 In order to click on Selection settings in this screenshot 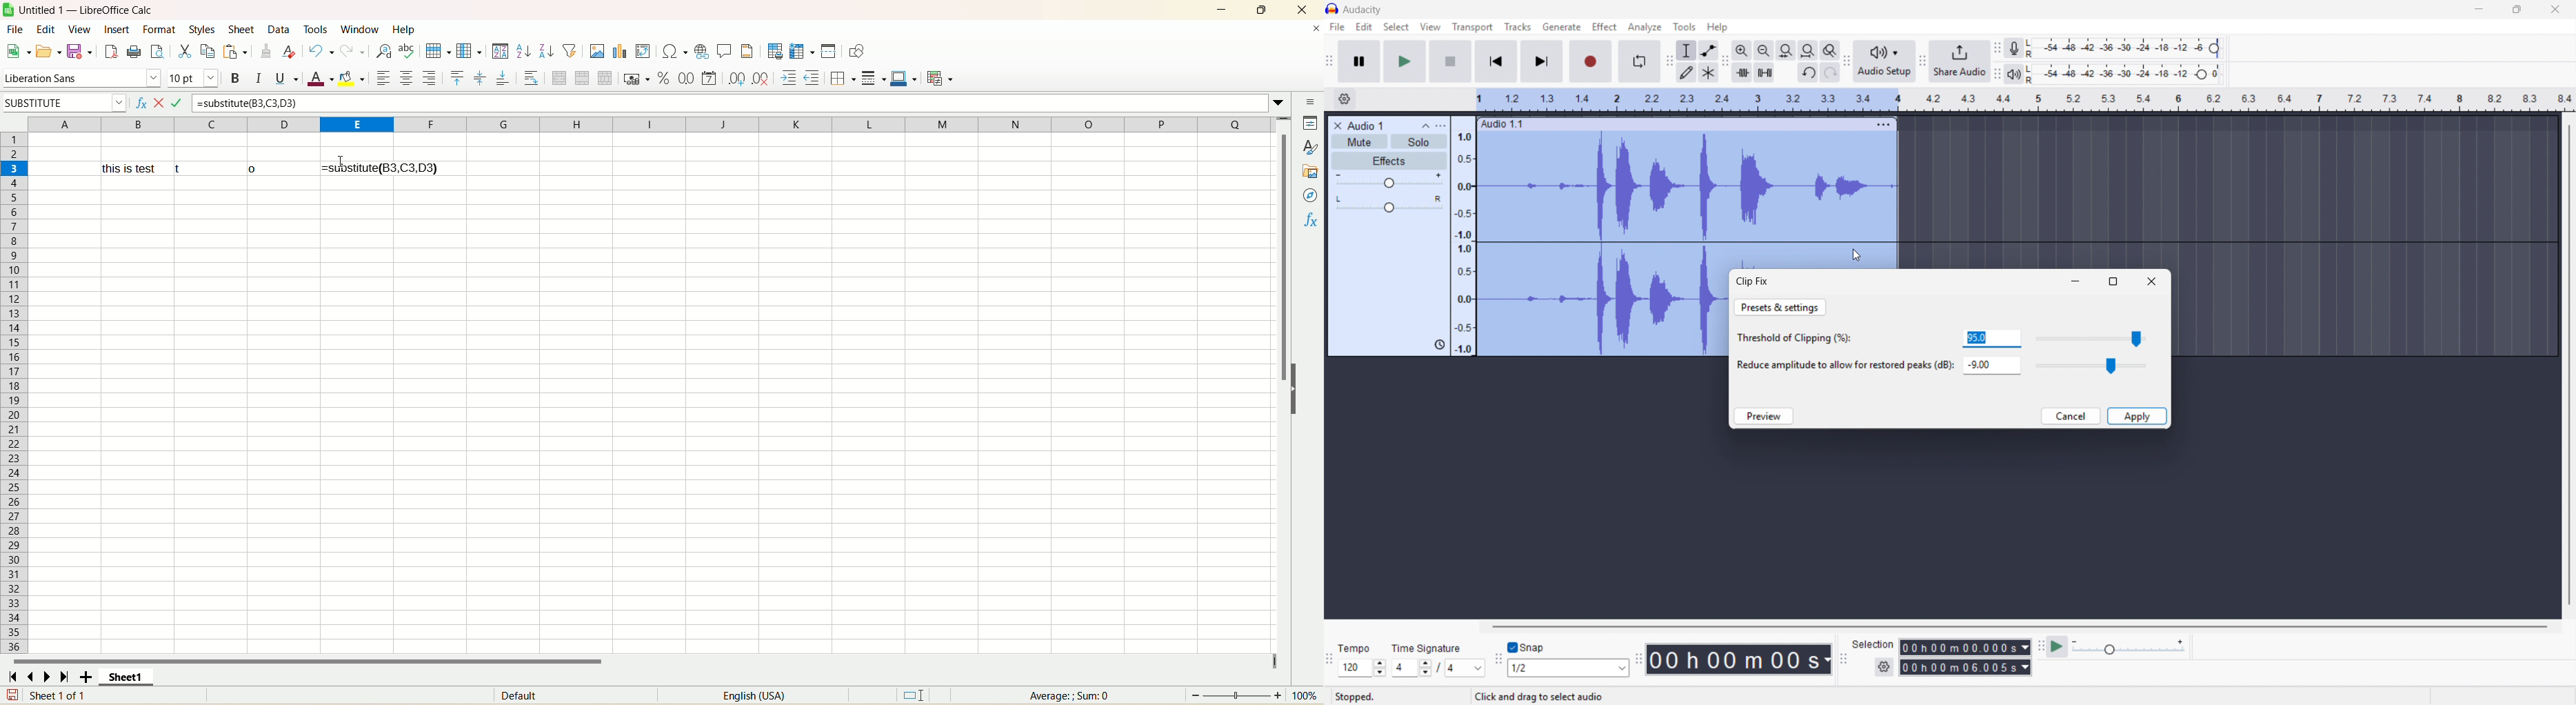, I will do `click(1884, 667)`.